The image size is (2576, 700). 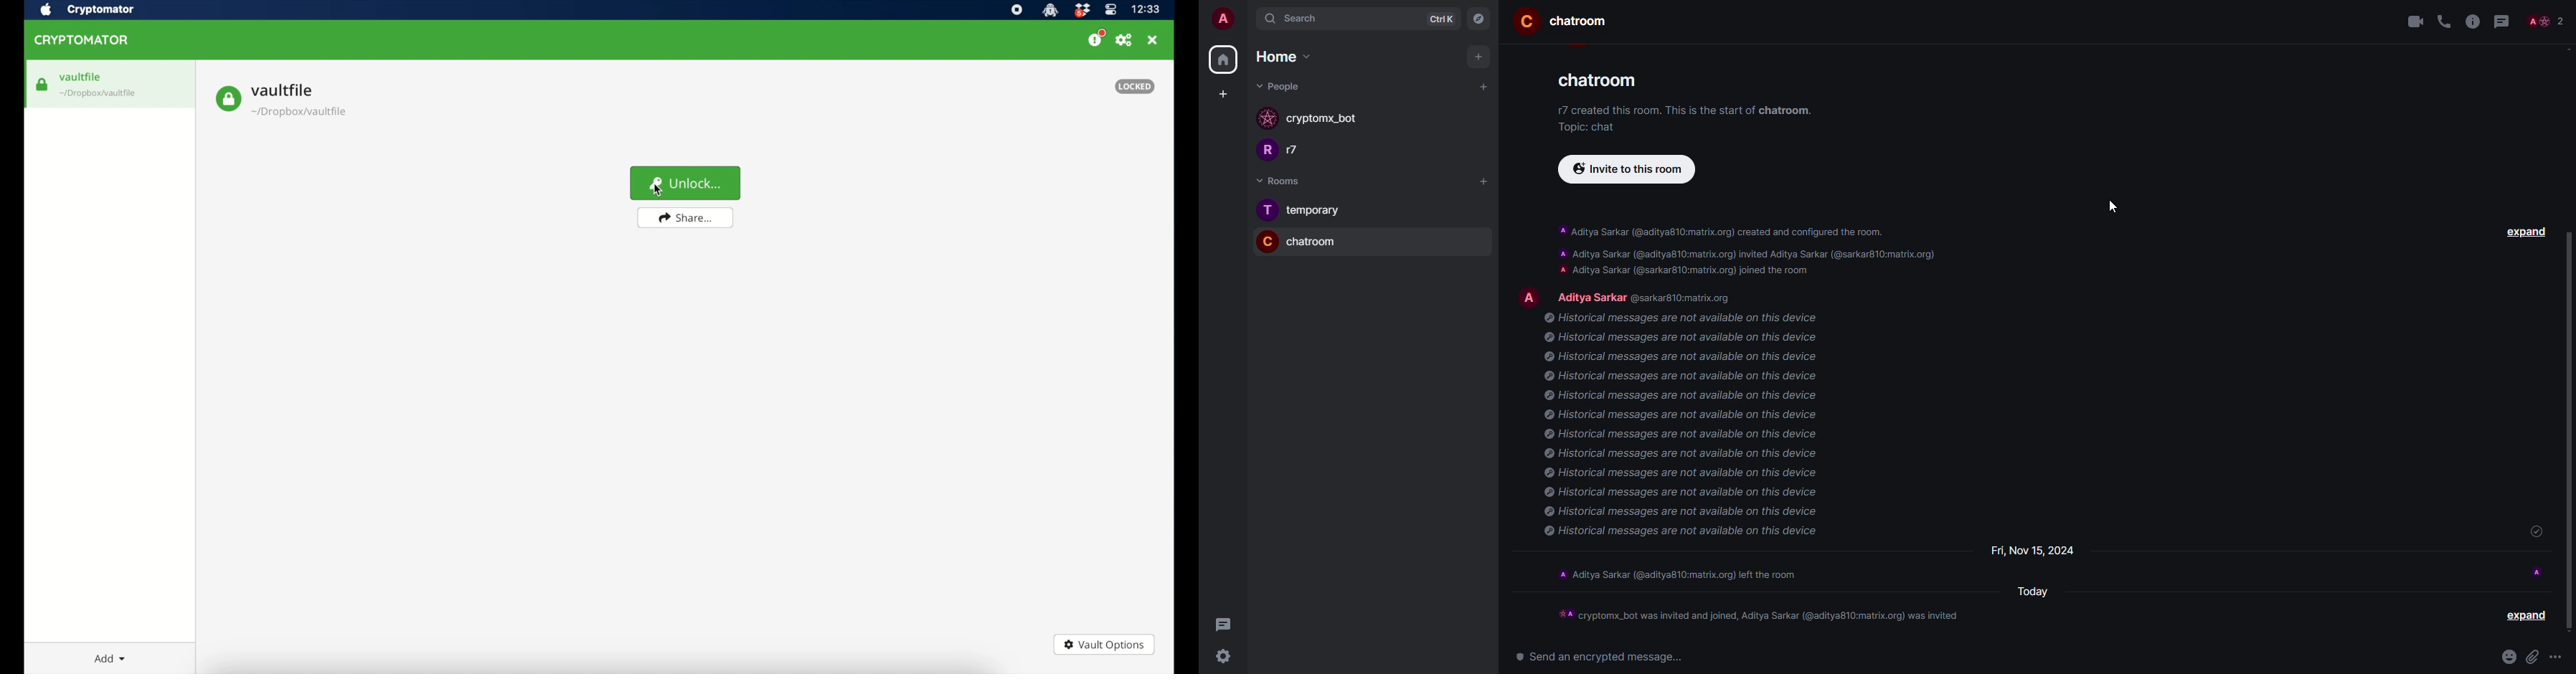 What do you see at coordinates (1438, 19) in the screenshot?
I see `ctrlK` at bounding box center [1438, 19].